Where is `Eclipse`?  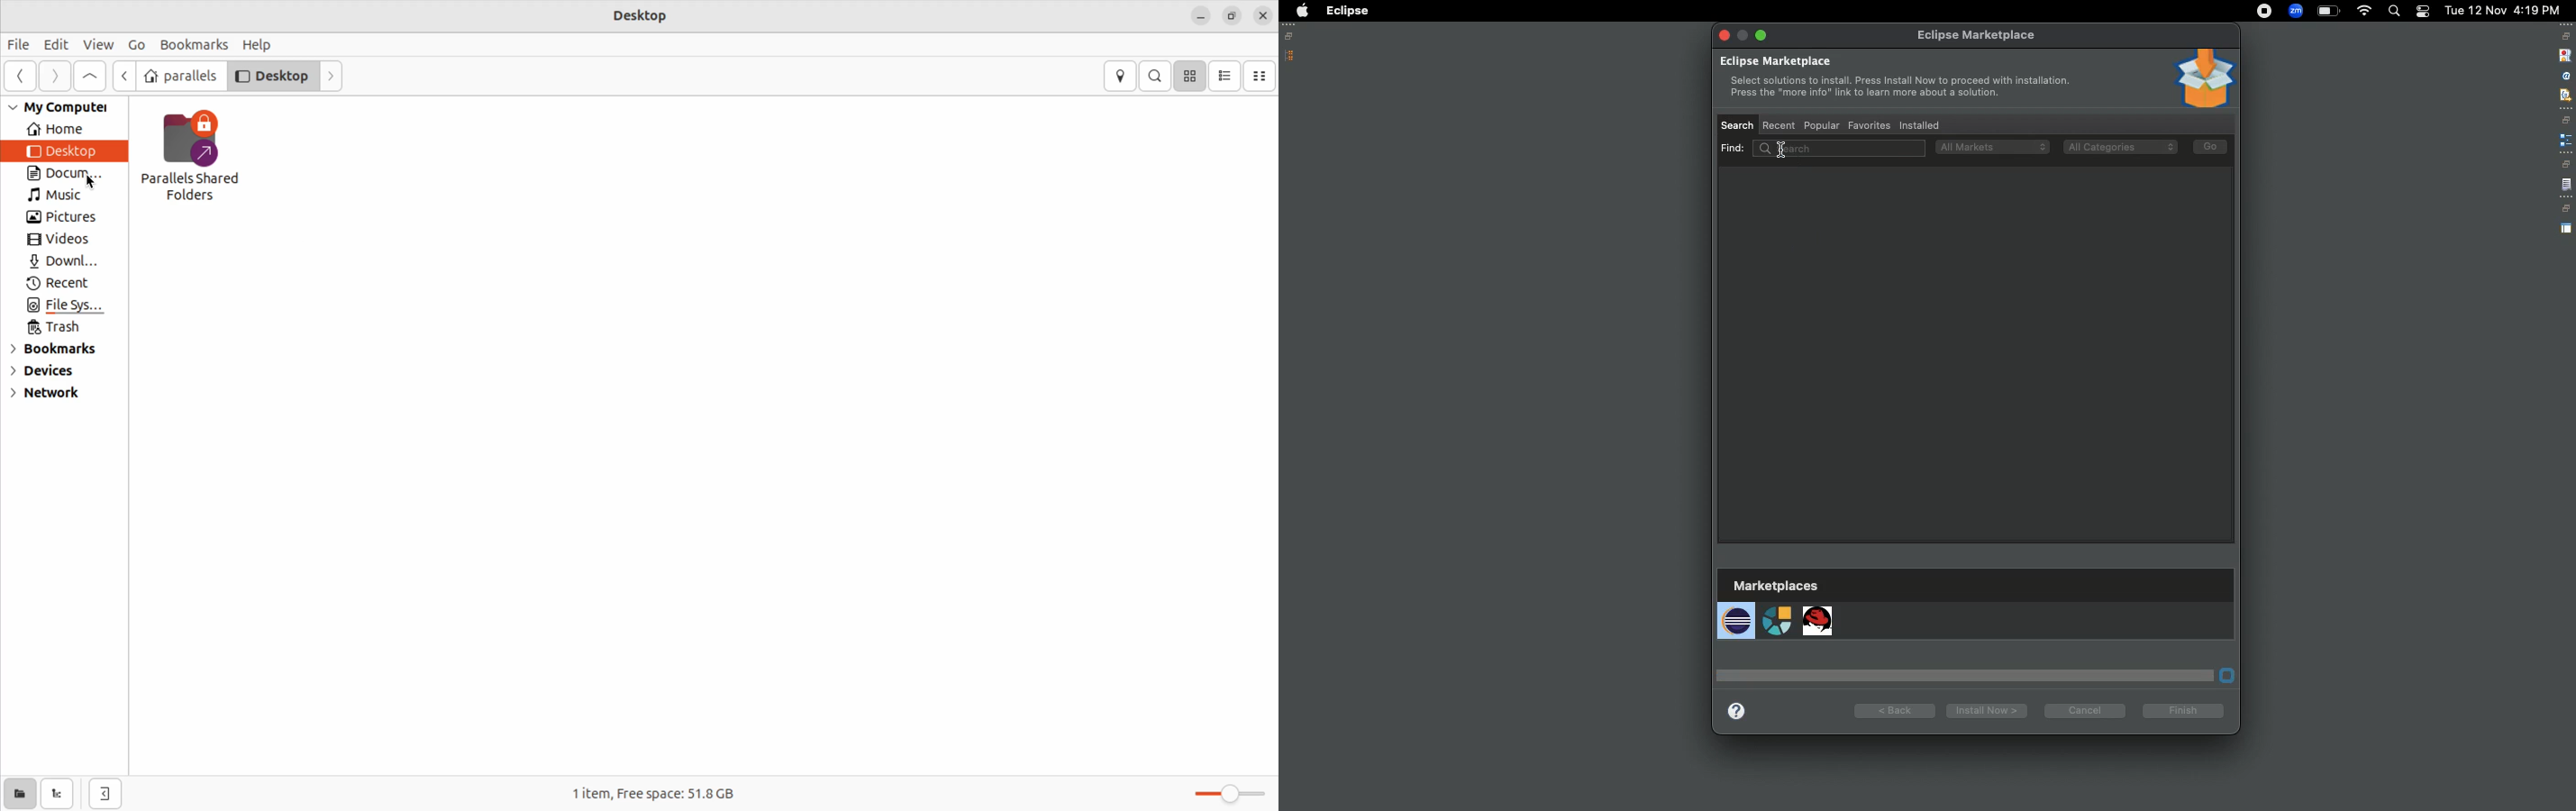
Eclipse is located at coordinates (1347, 11).